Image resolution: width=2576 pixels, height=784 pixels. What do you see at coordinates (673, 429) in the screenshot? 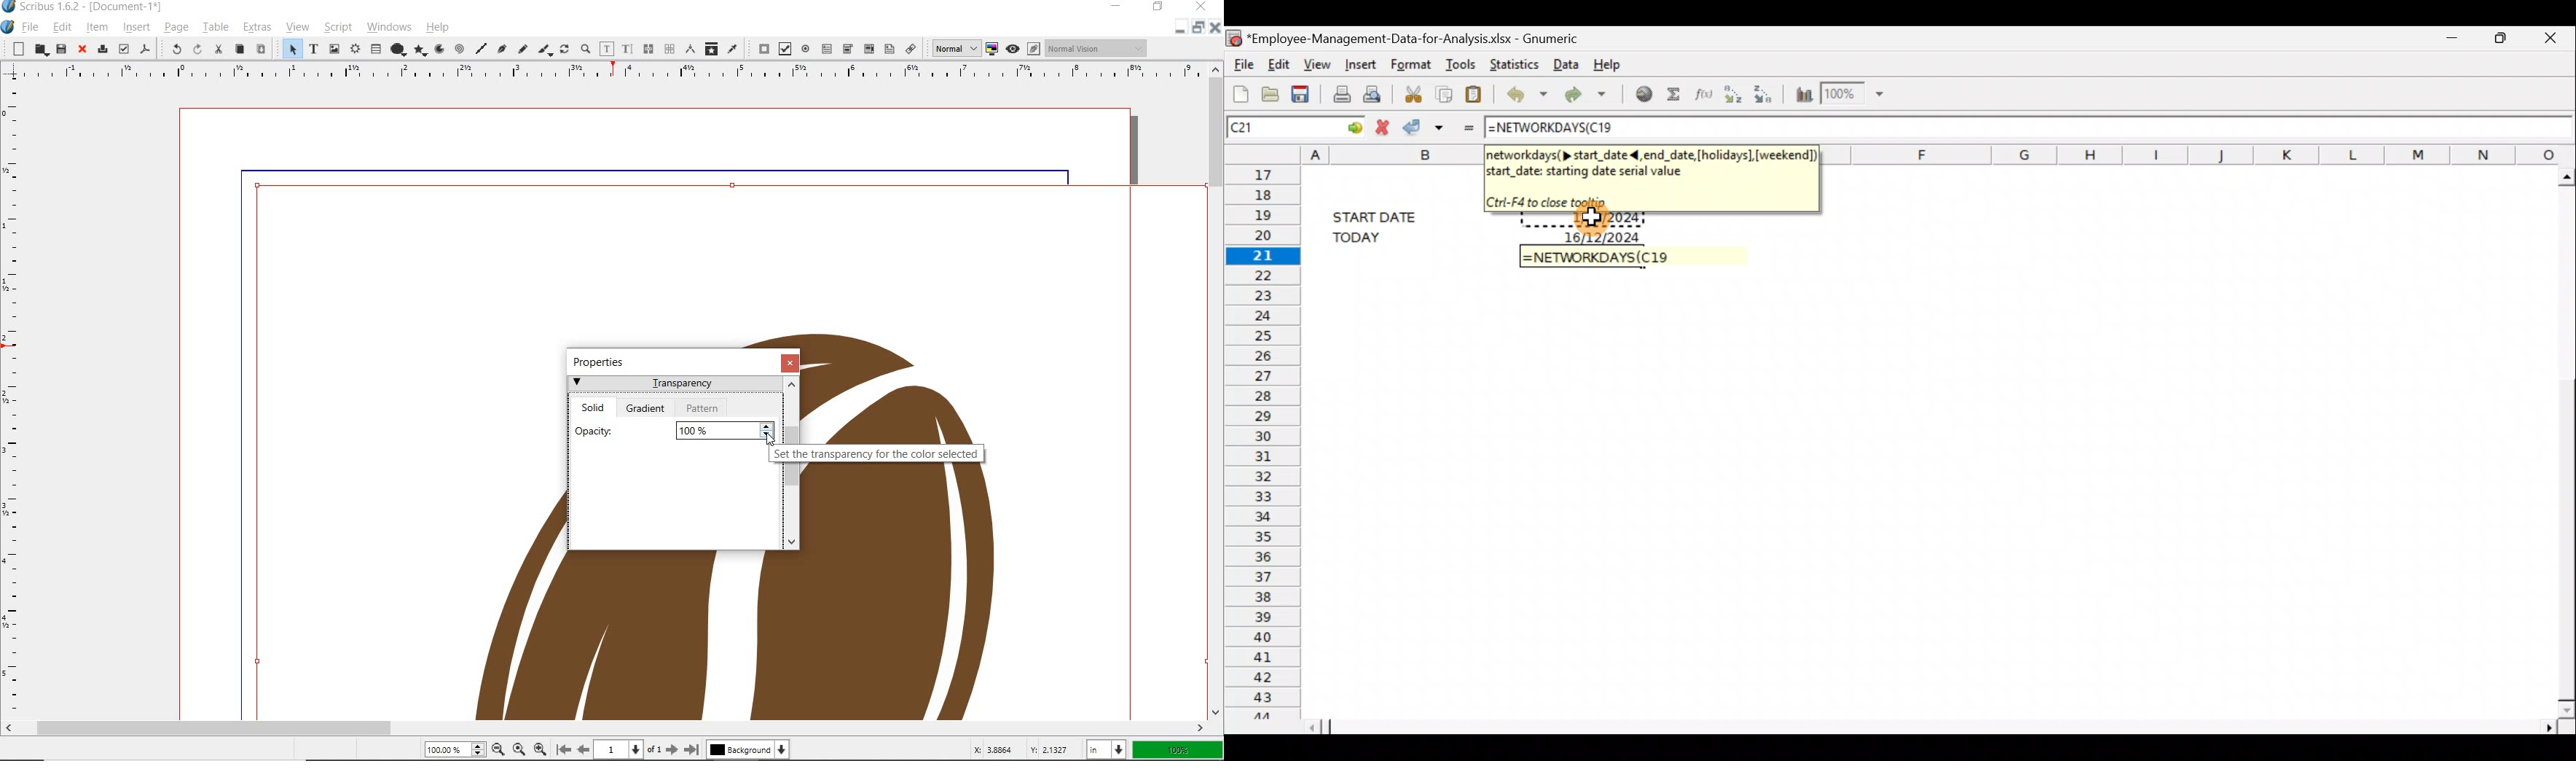
I see `Opacity: 100%` at bounding box center [673, 429].